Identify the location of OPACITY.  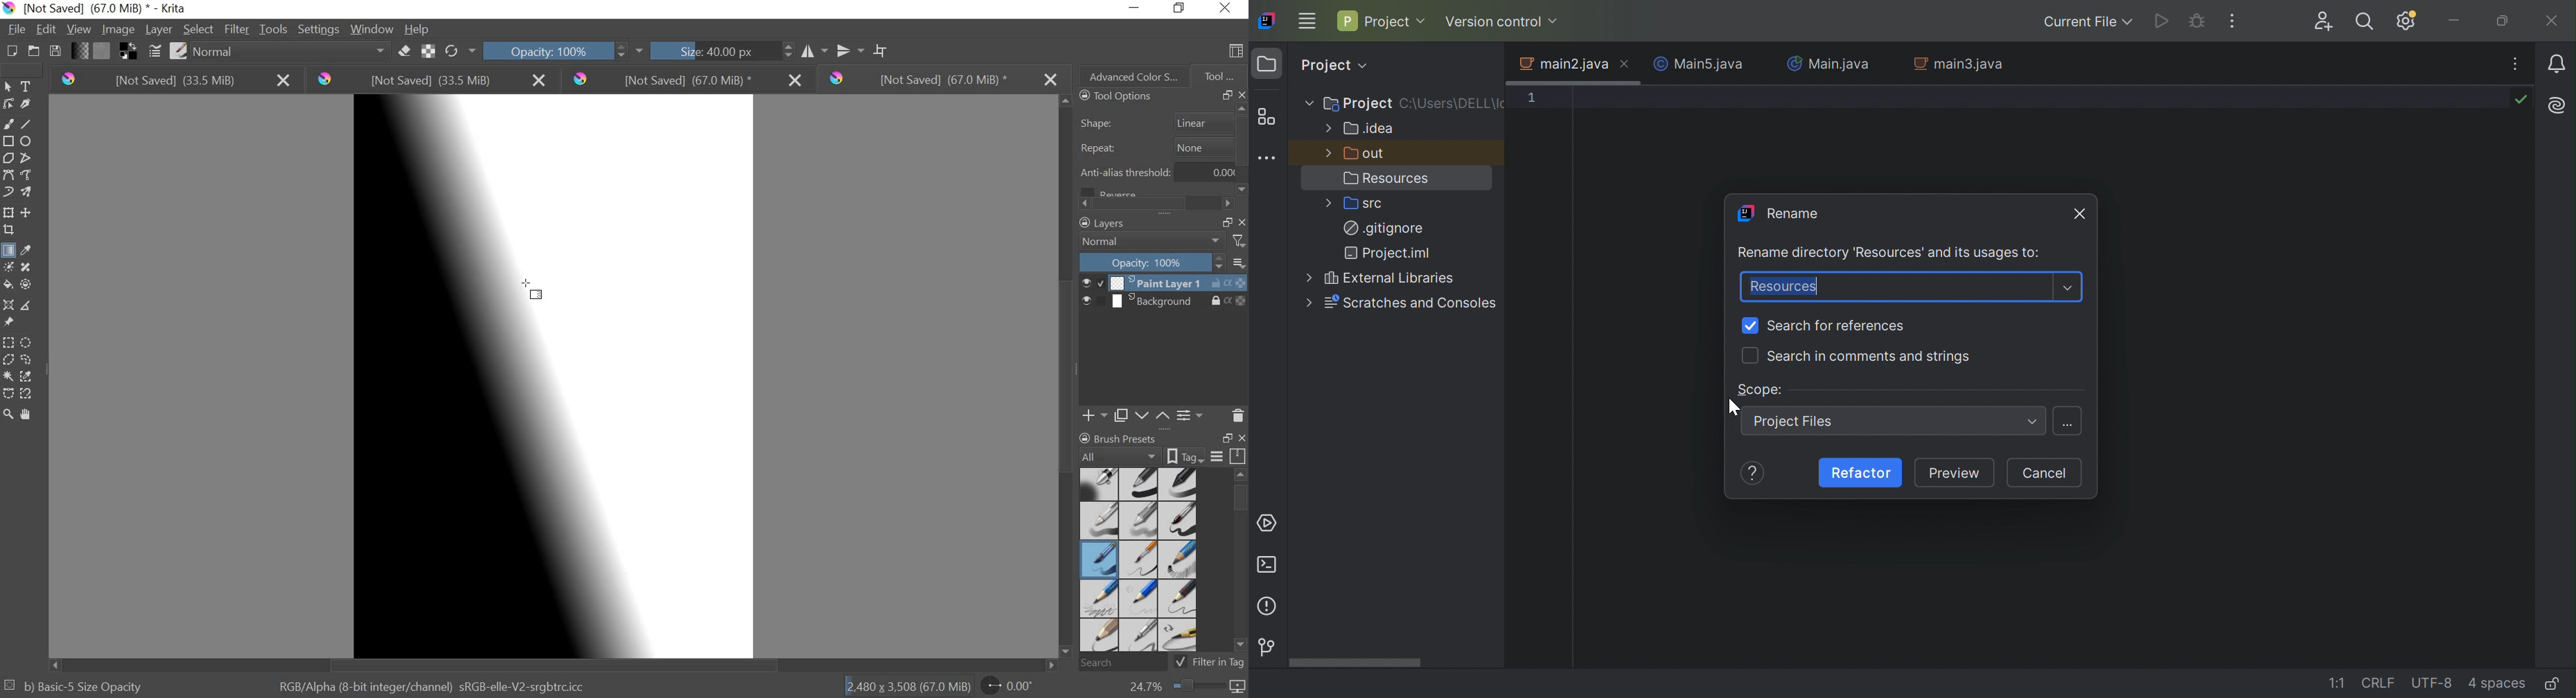
(1154, 262).